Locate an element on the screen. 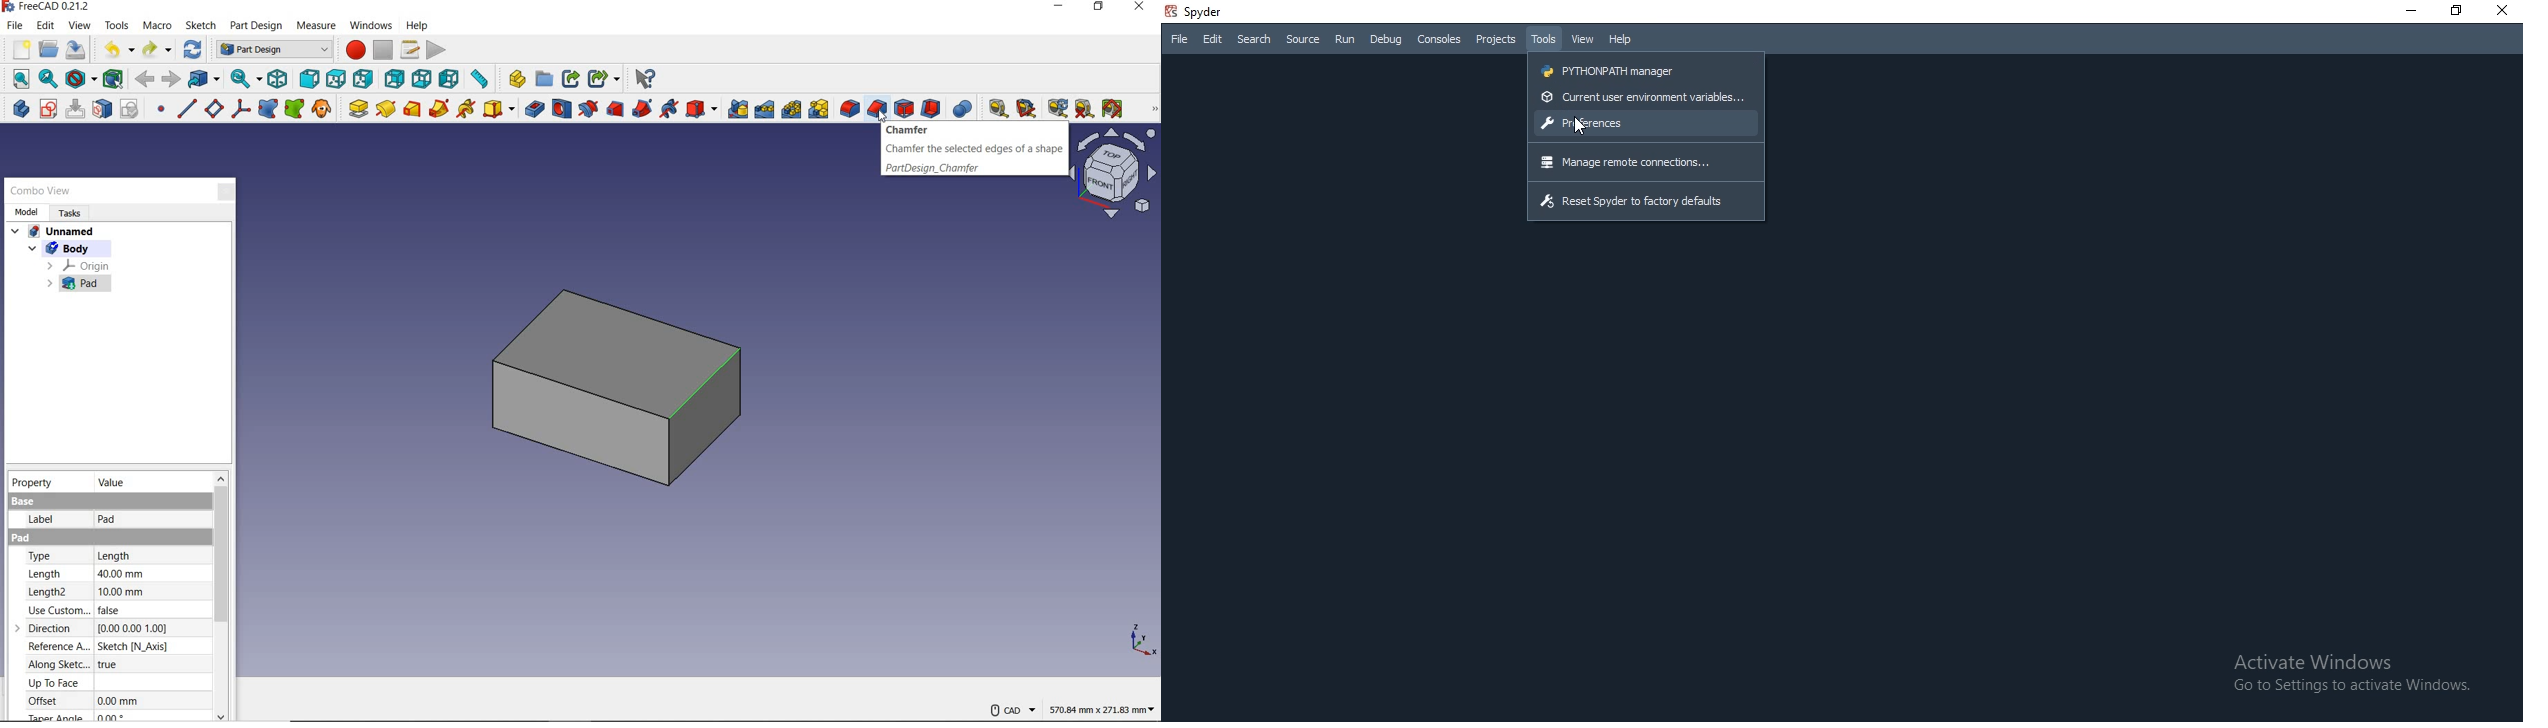  create group is located at coordinates (543, 80).